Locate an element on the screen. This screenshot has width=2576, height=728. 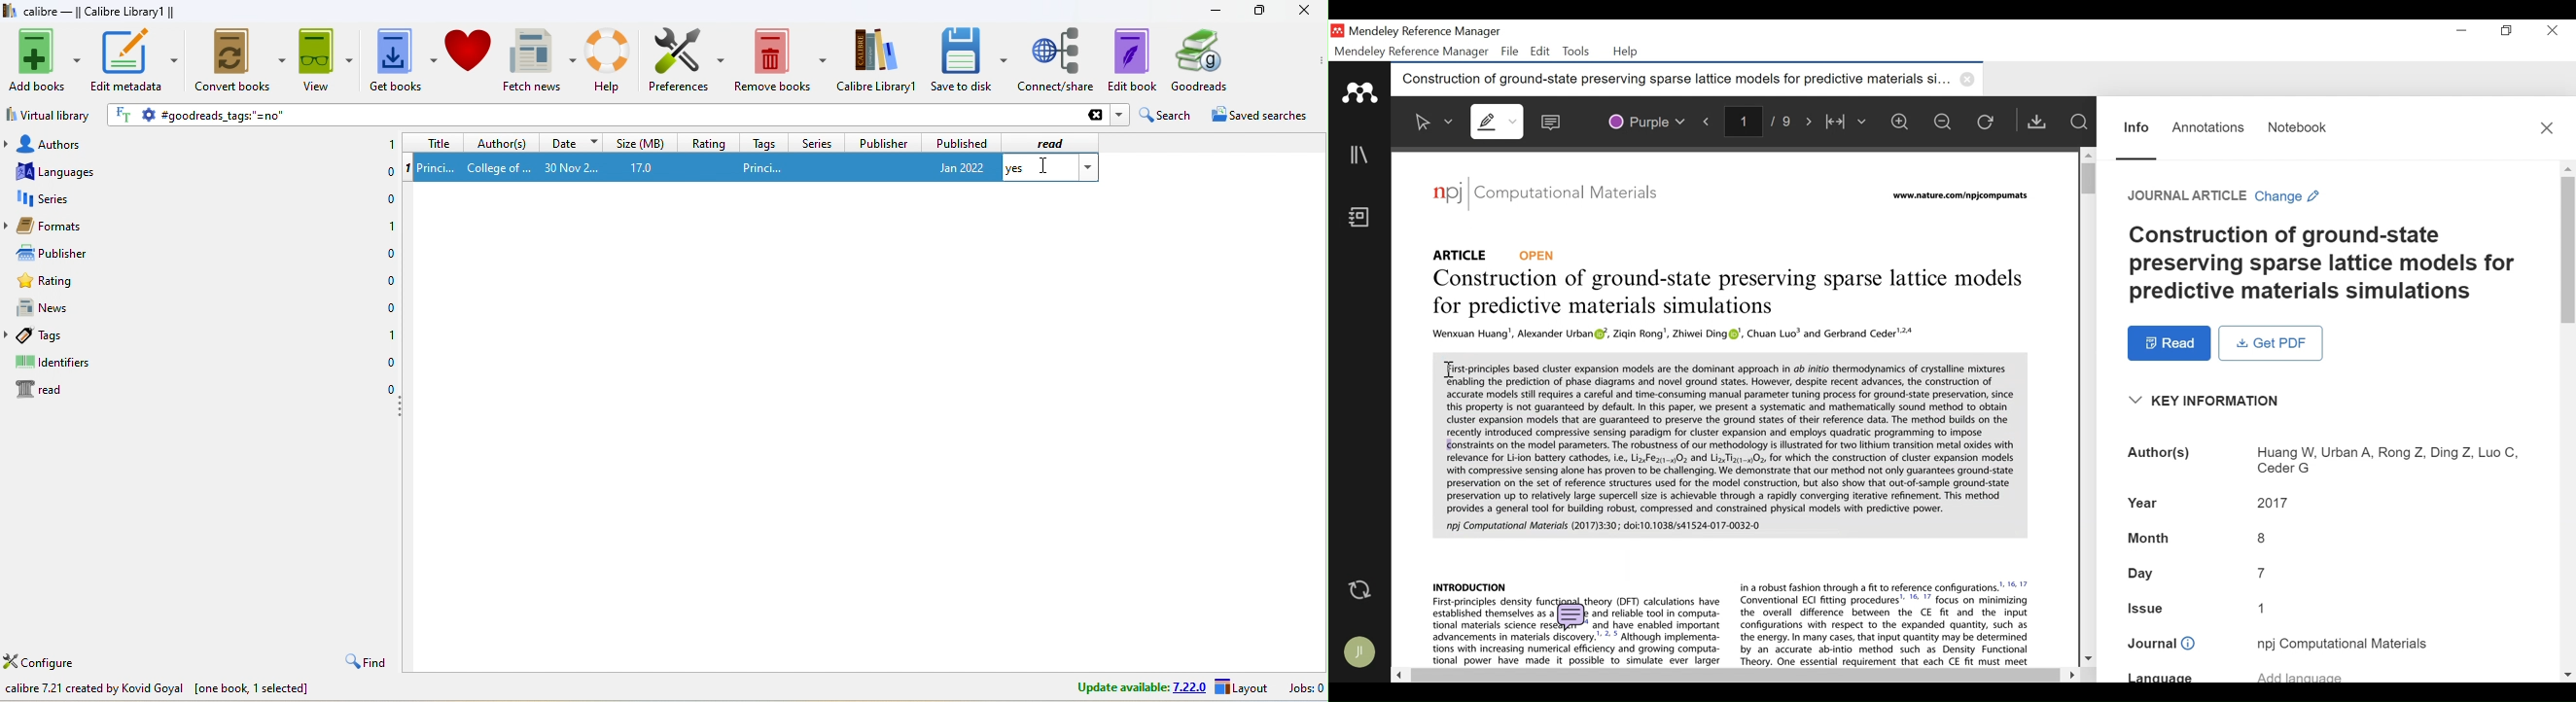
convert books is located at coordinates (241, 61).